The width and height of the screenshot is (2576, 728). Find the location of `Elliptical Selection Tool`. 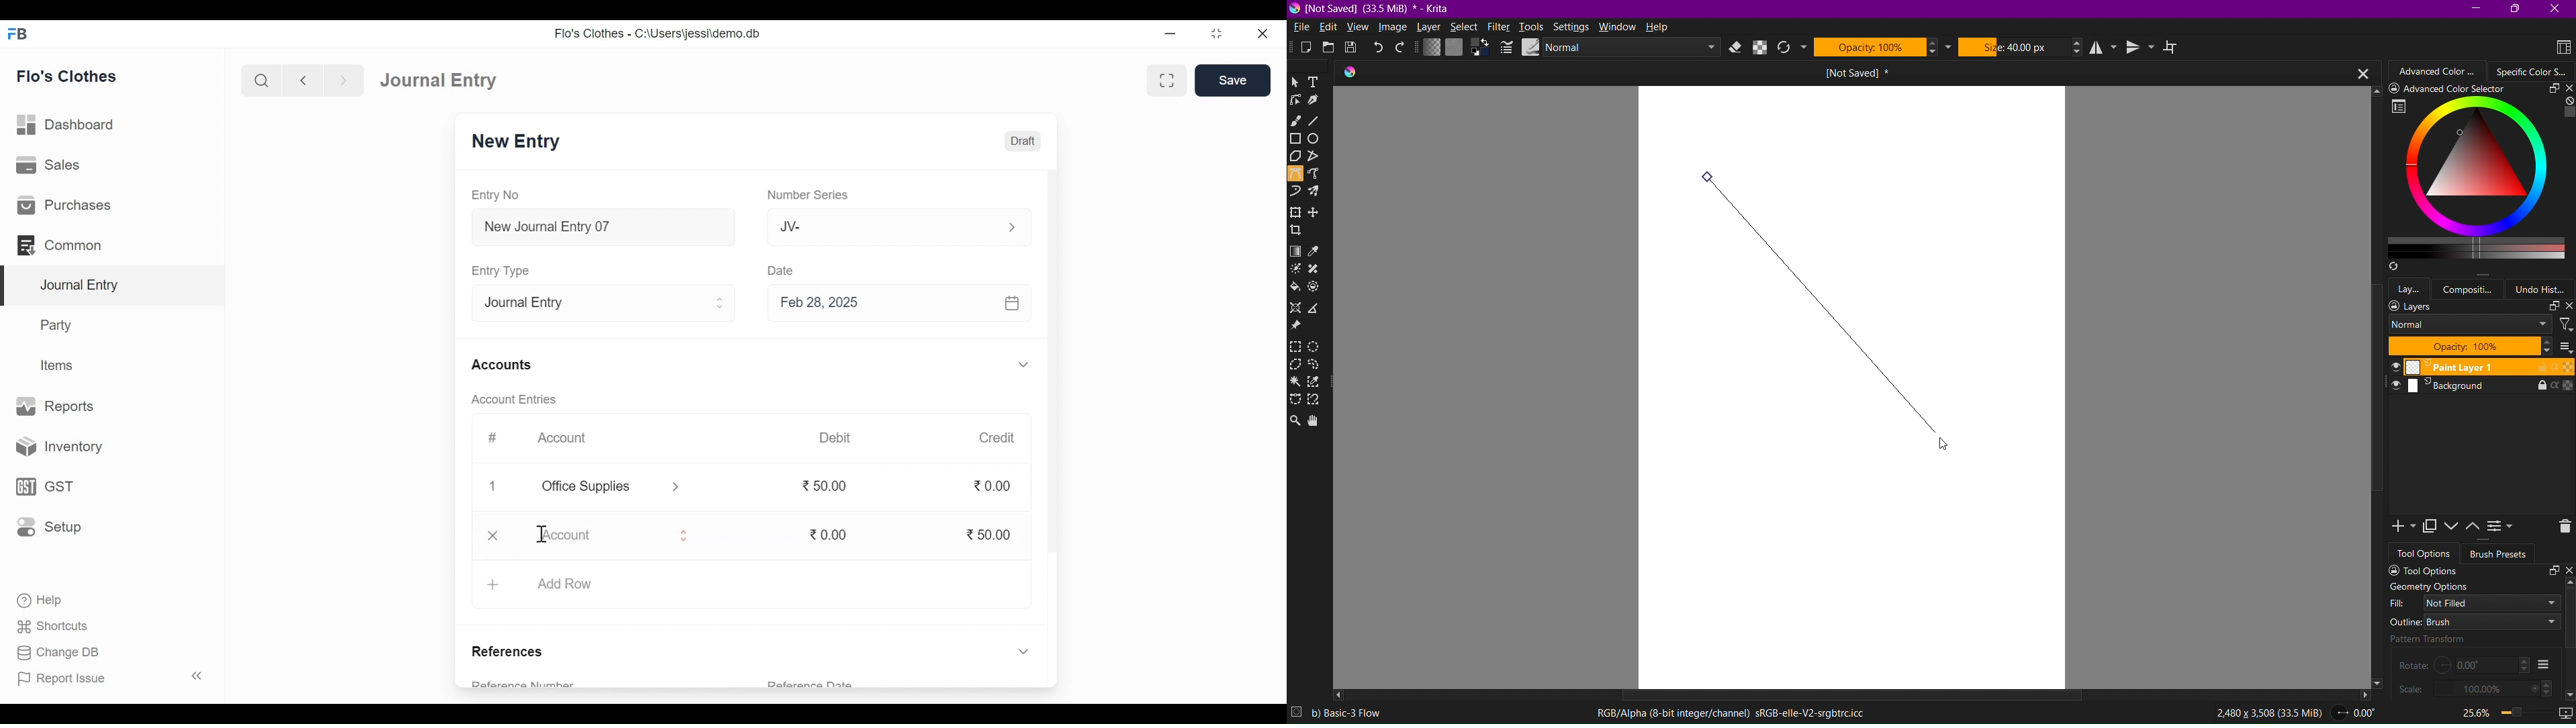

Elliptical Selection Tool is located at coordinates (1320, 346).